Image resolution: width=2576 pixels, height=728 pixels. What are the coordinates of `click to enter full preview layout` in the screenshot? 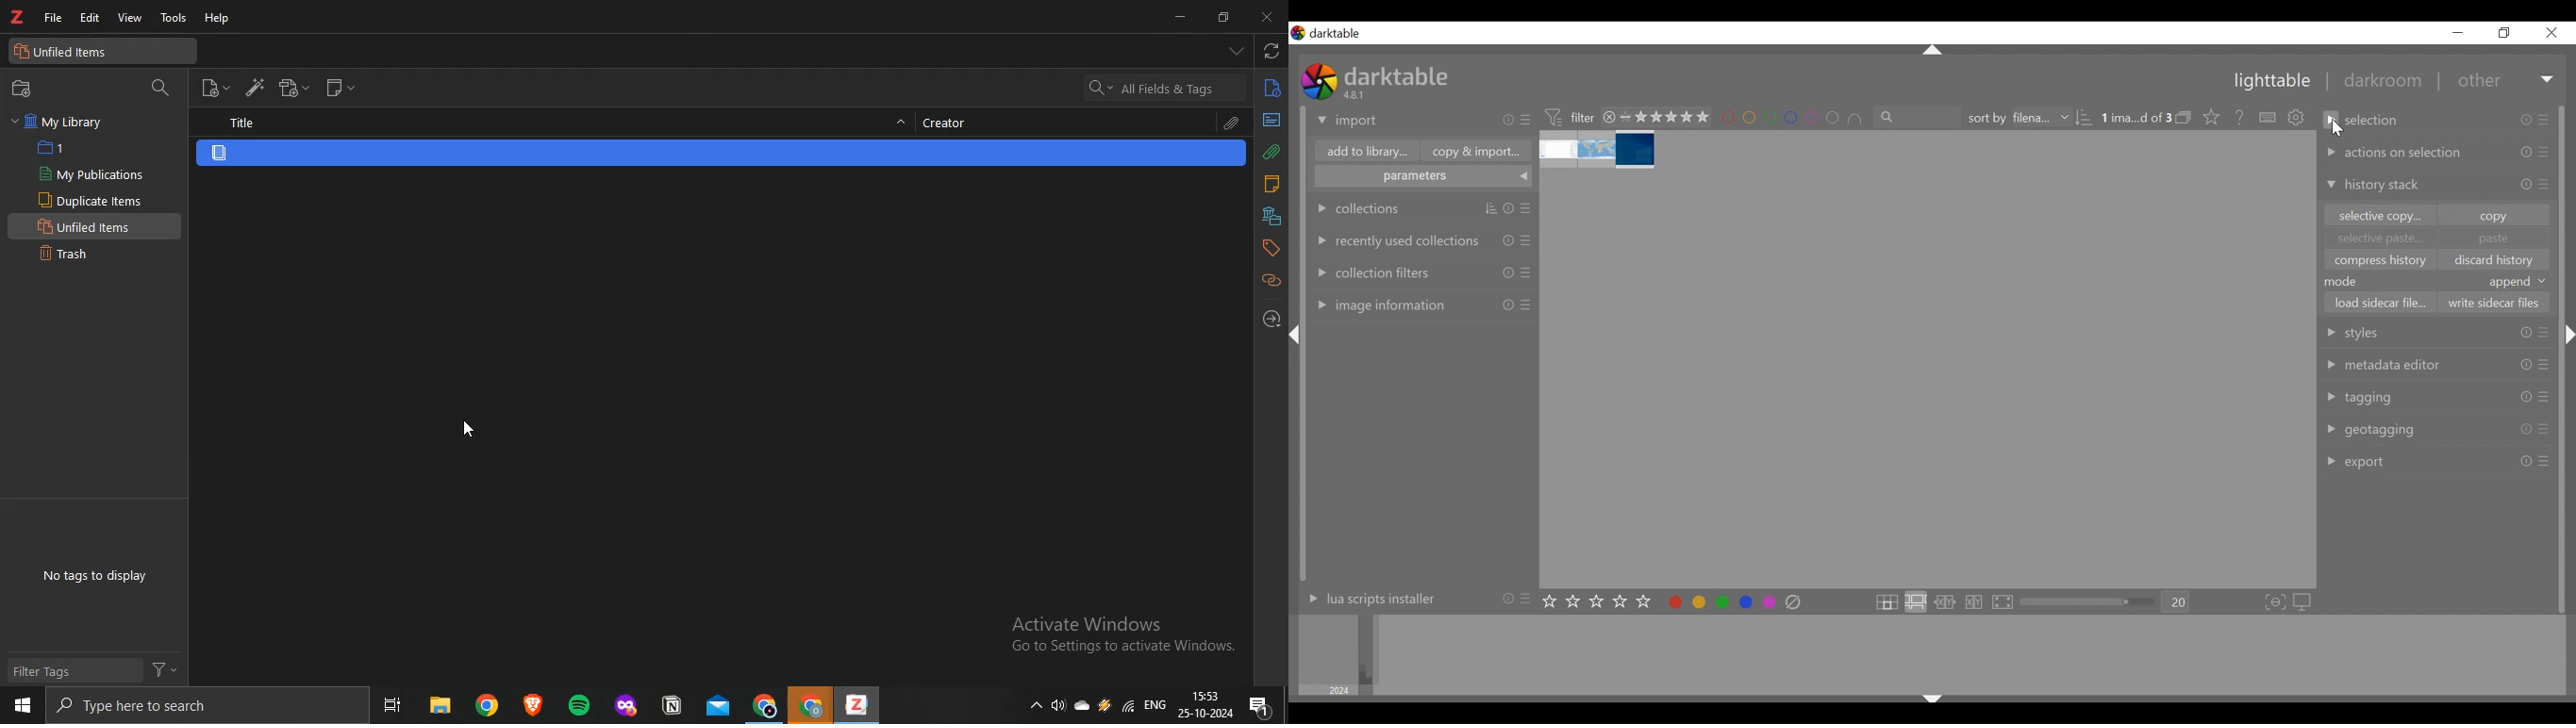 It's located at (2004, 603).